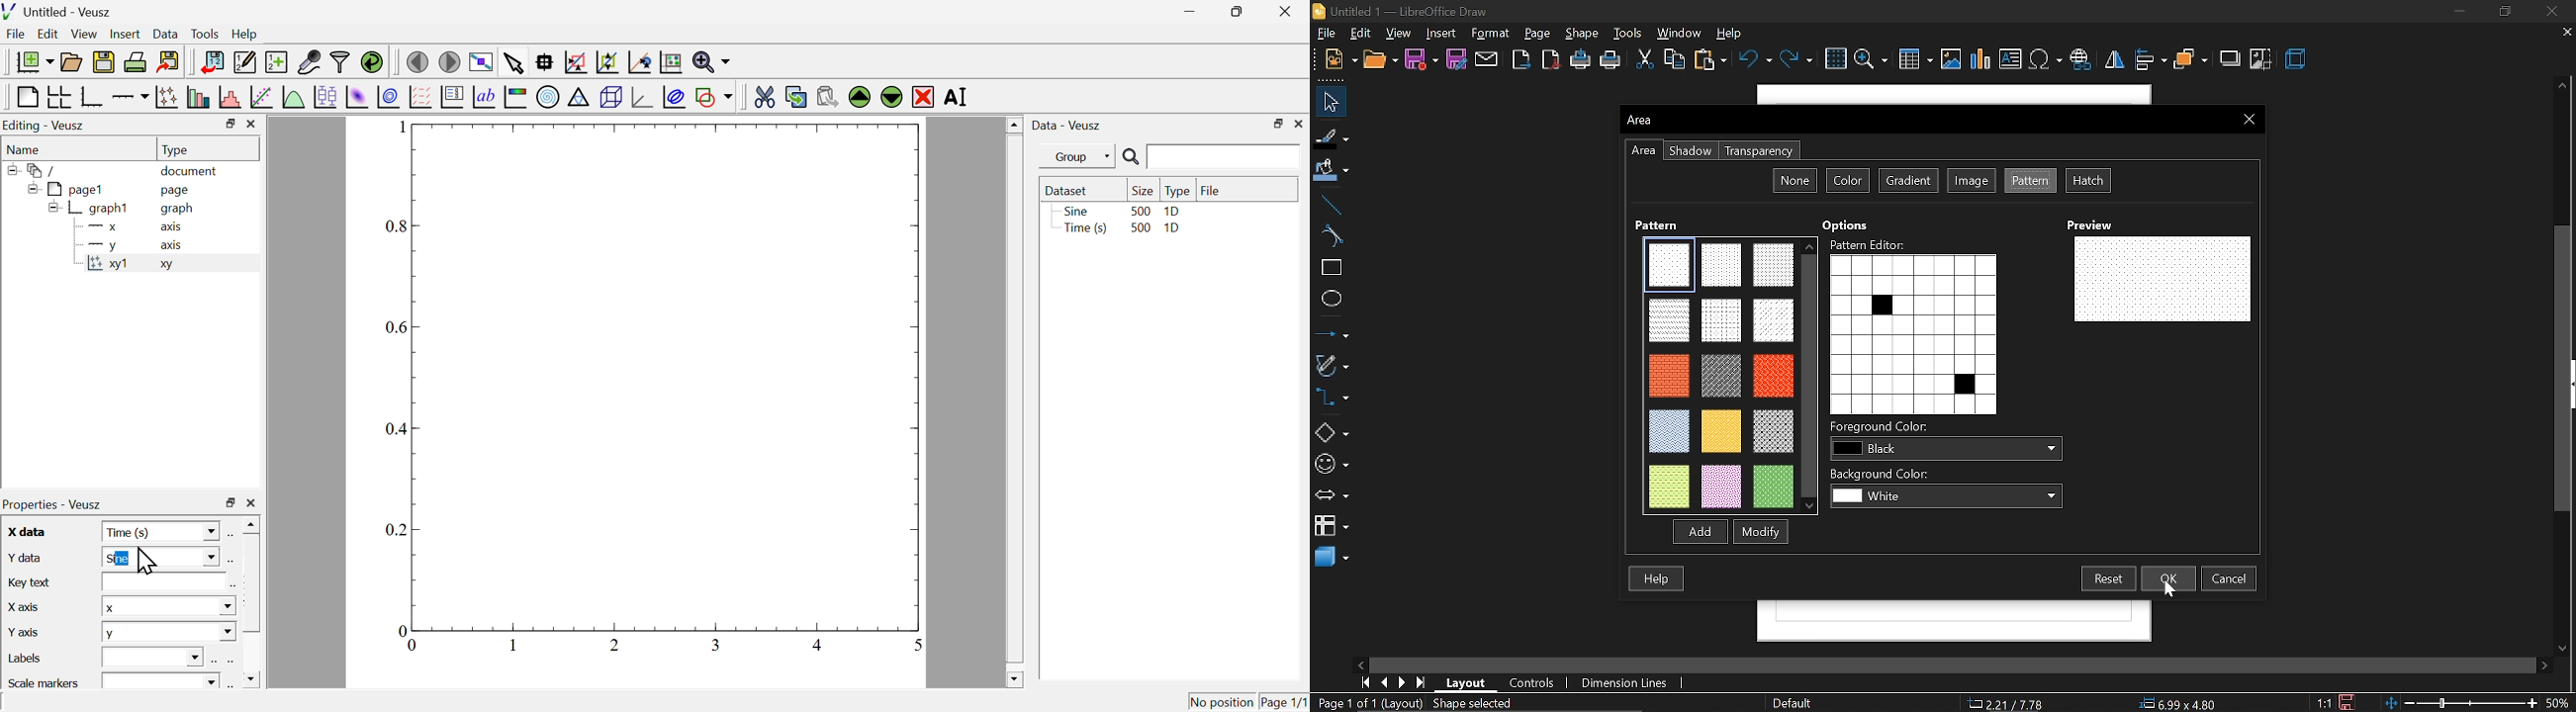  I want to click on edit, so click(1359, 32).